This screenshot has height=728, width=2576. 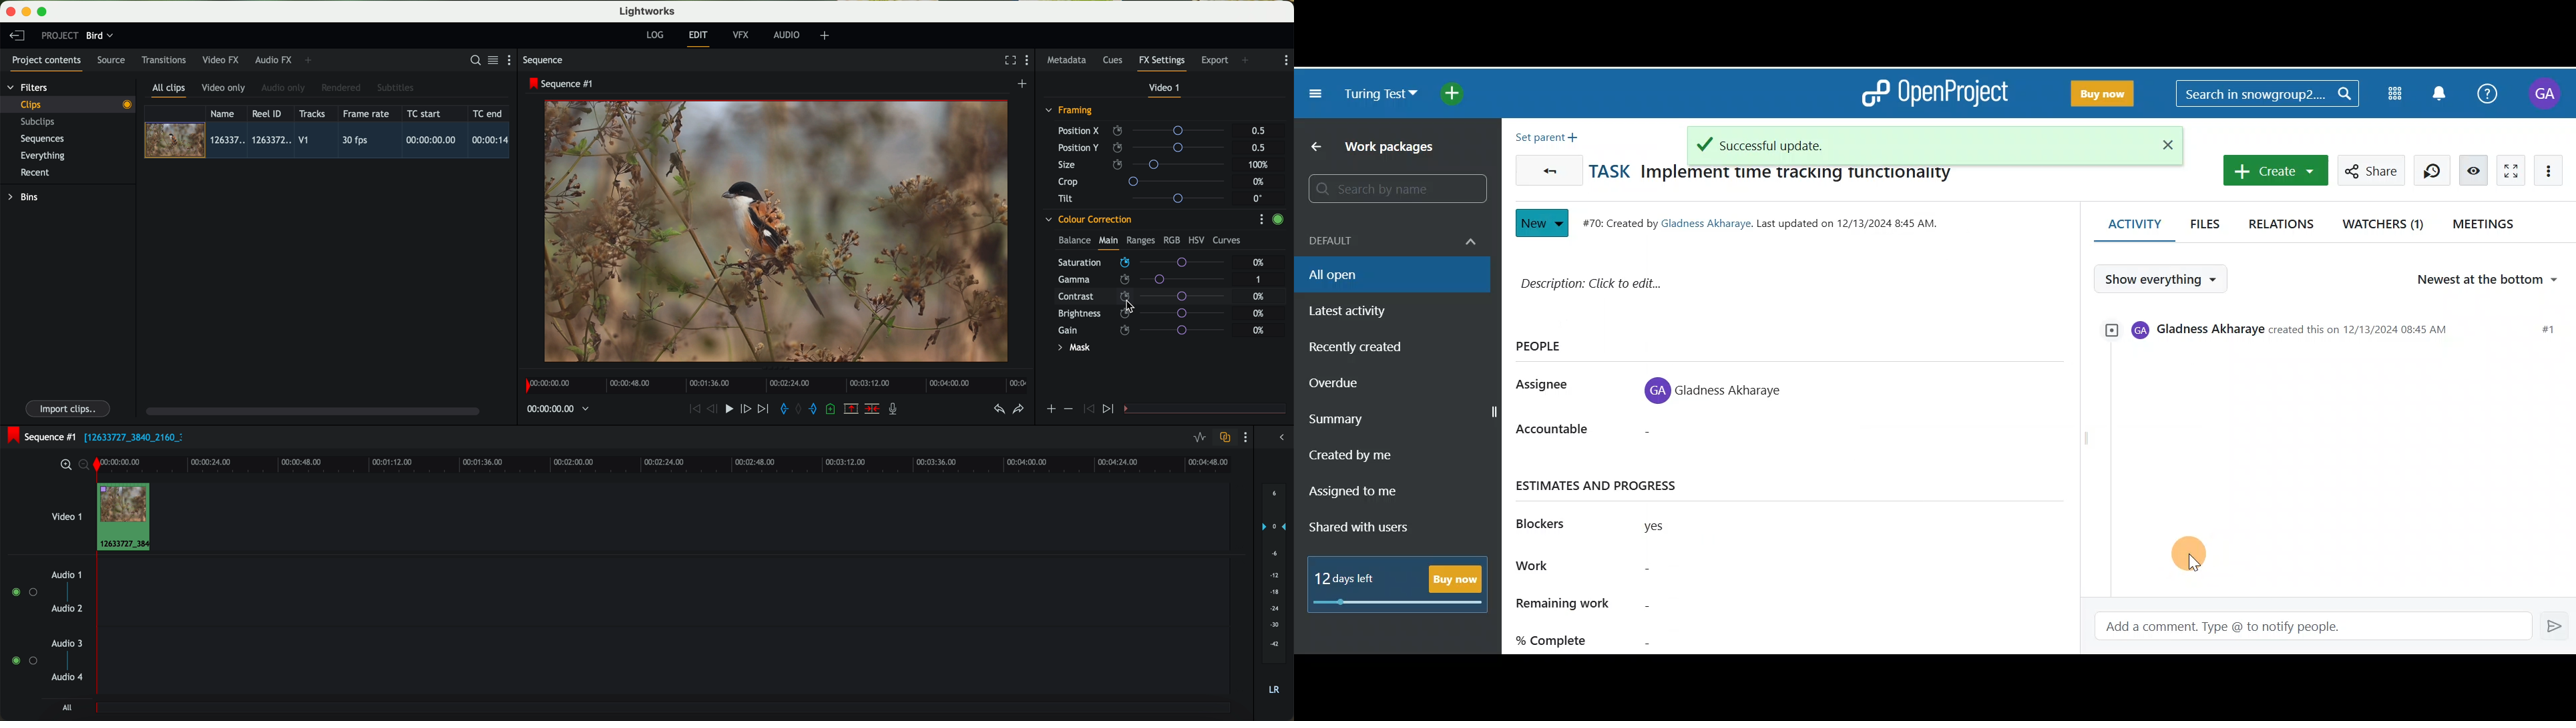 What do you see at coordinates (2165, 279) in the screenshot?
I see `Show everything` at bounding box center [2165, 279].